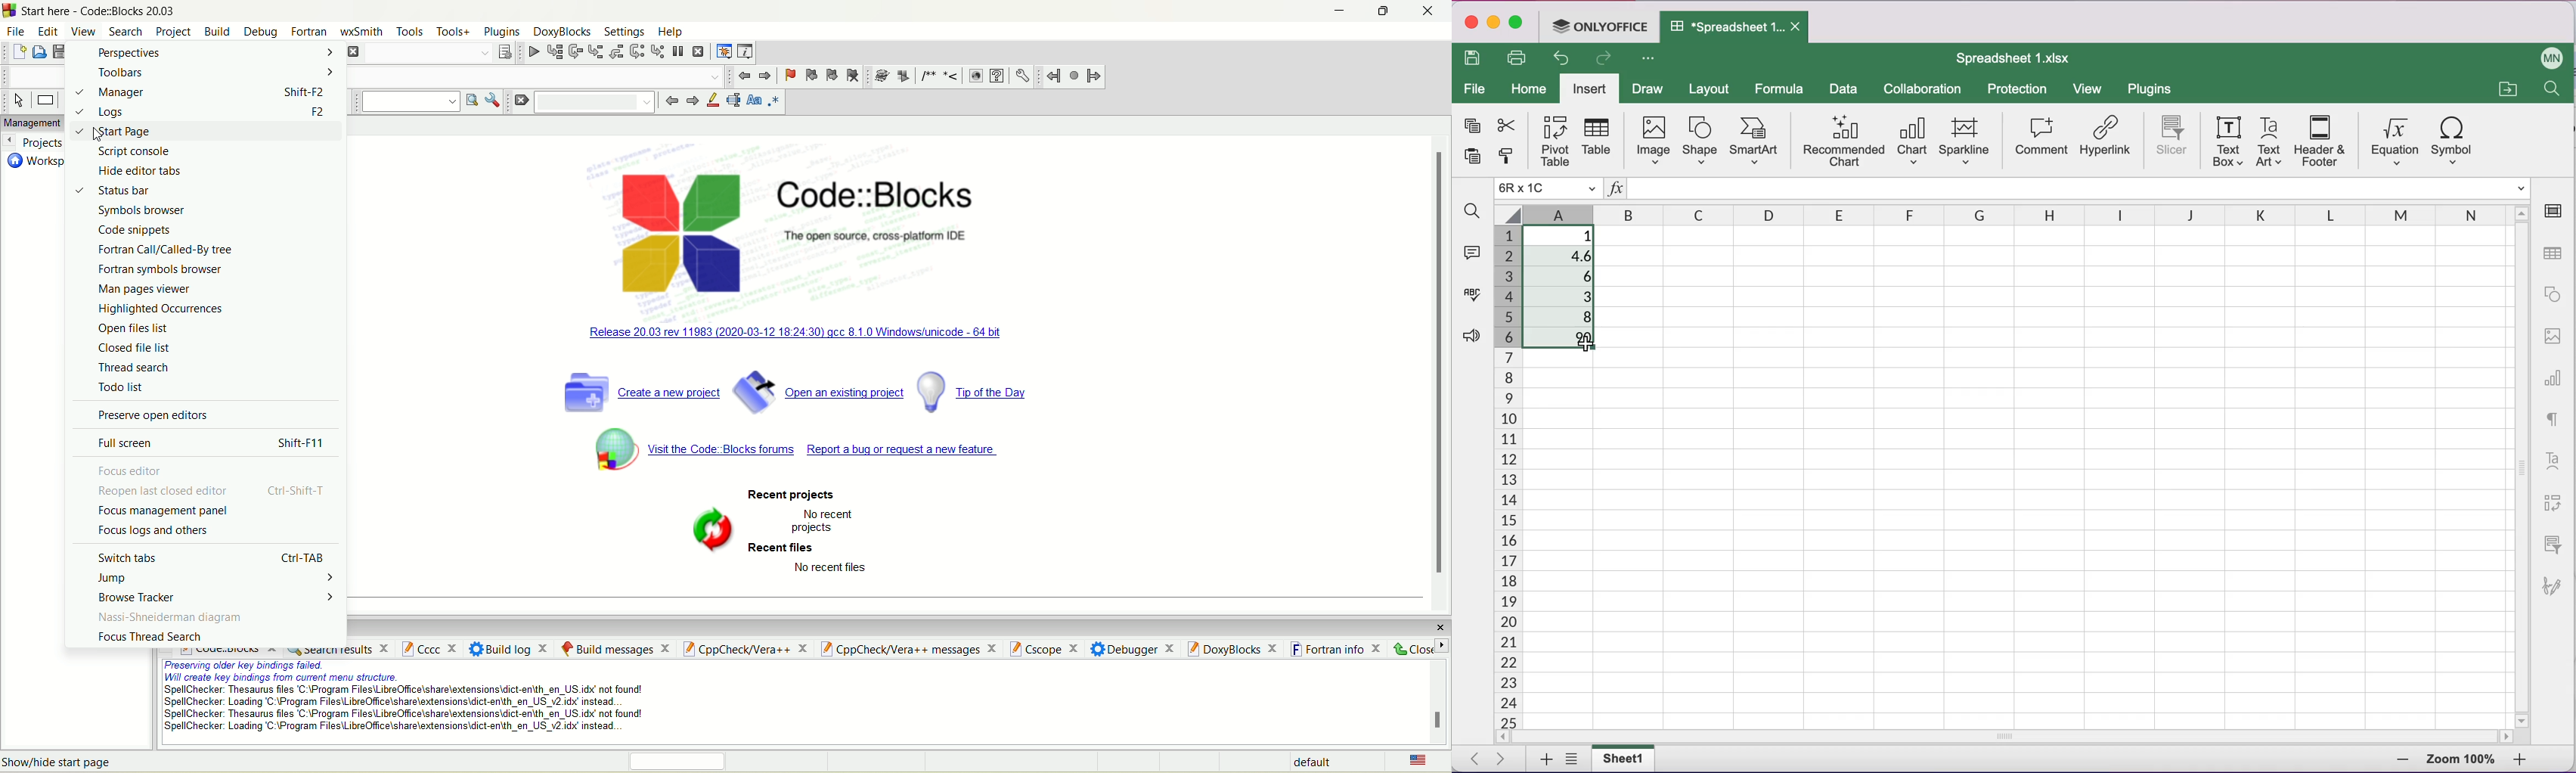 The image size is (2576, 784). I want to click on symbol, so click(604, 448).